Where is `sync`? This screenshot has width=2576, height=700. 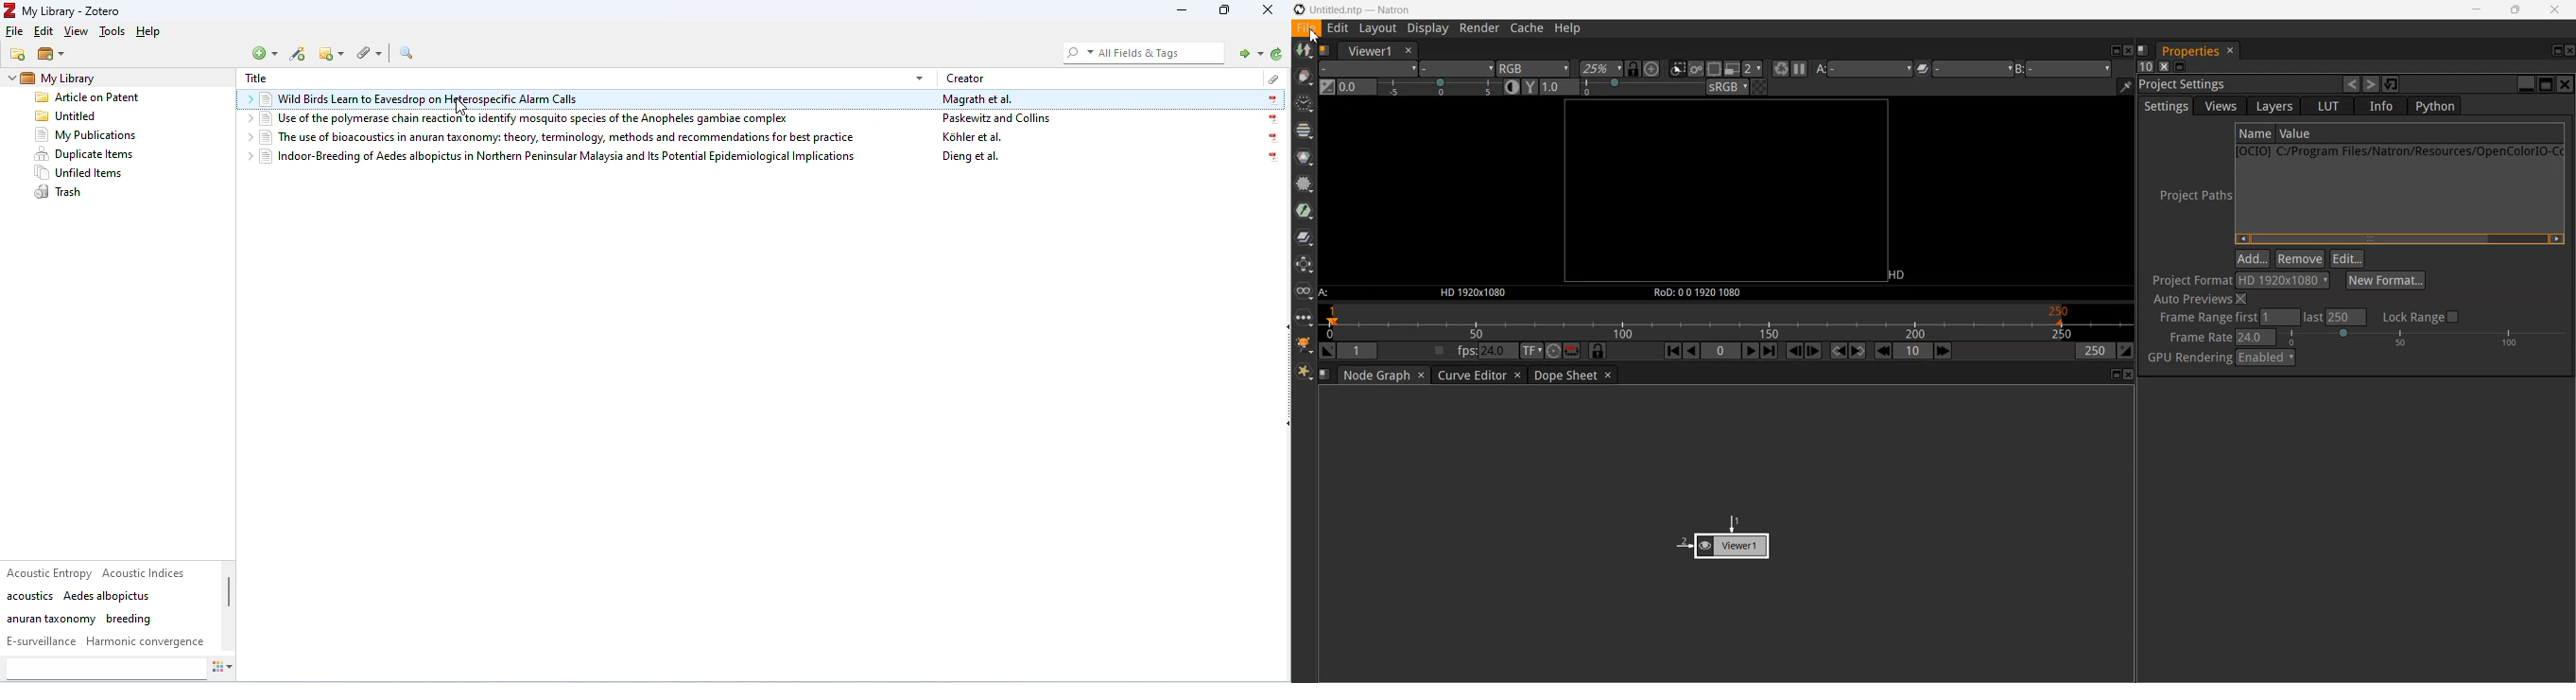
sync is located at coordinates (1277, 54).